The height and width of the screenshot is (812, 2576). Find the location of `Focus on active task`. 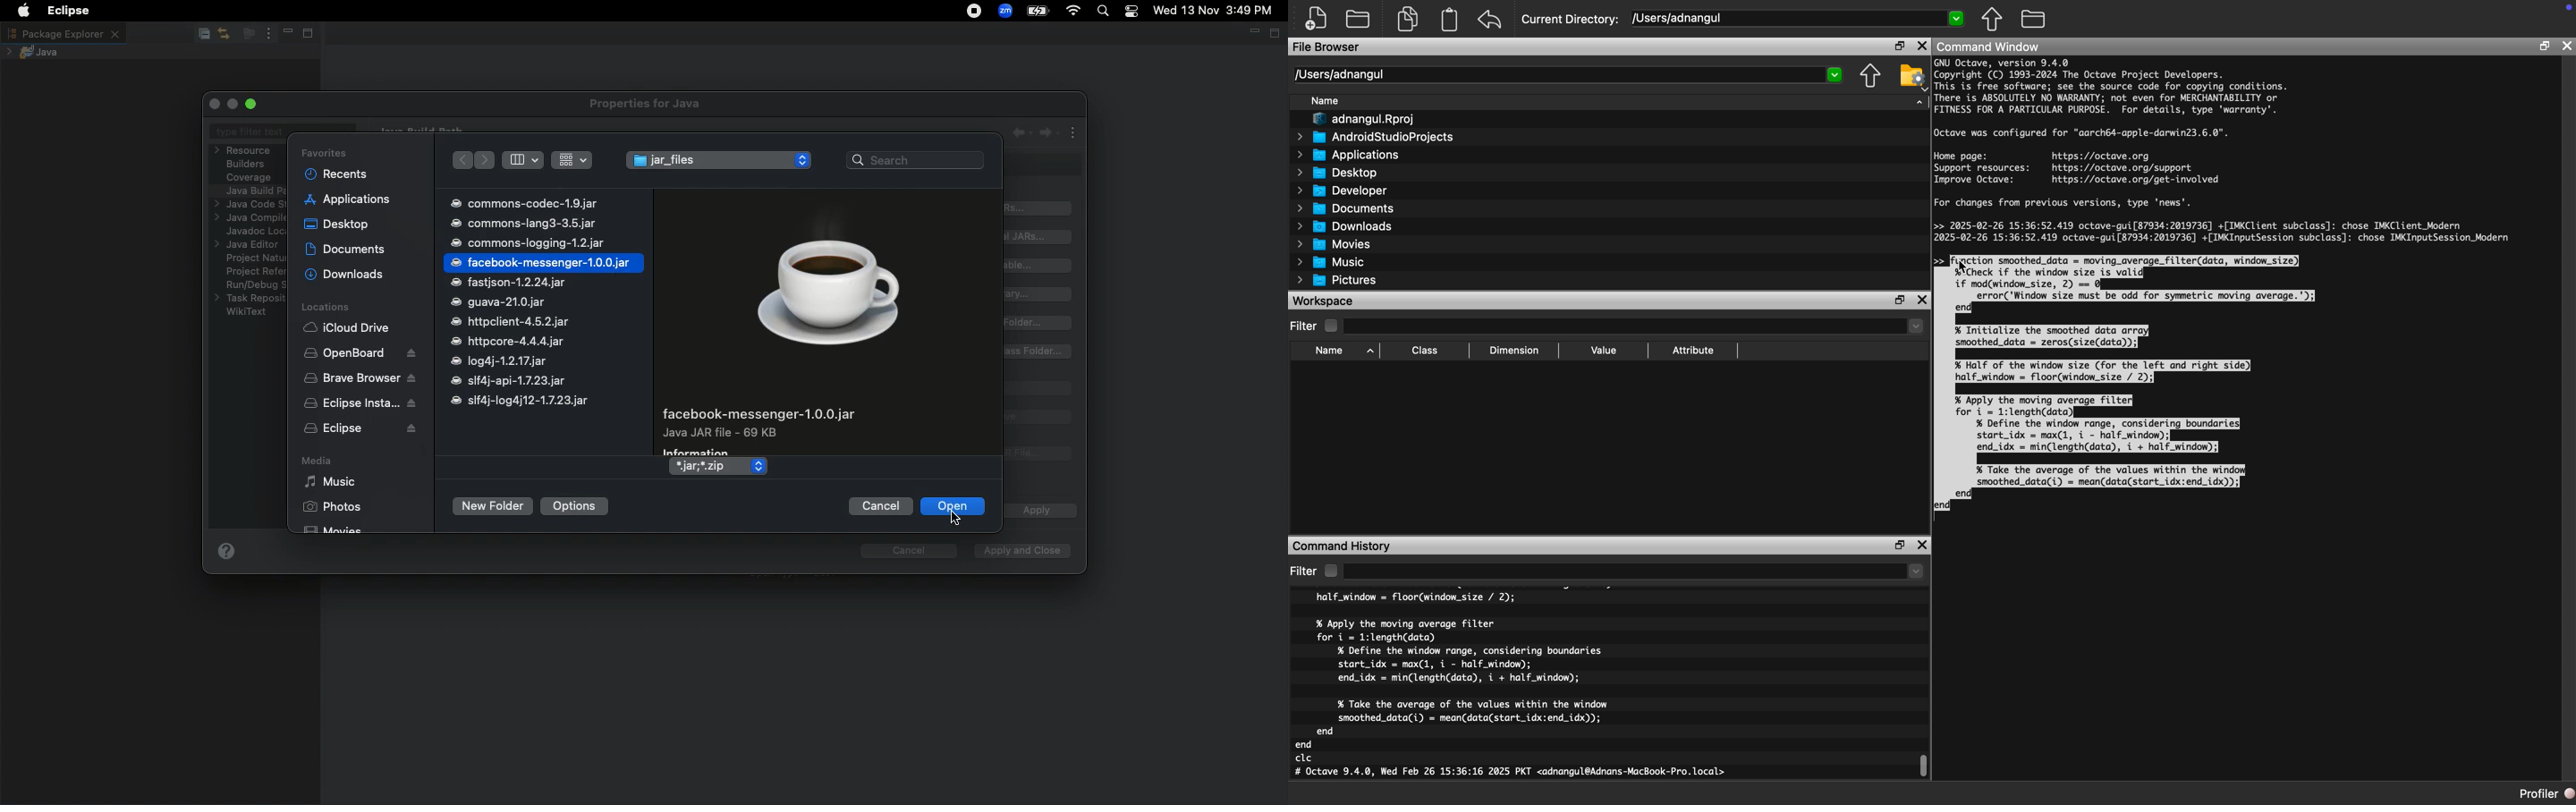

Focus on active task is located at coordinates (247, 35).